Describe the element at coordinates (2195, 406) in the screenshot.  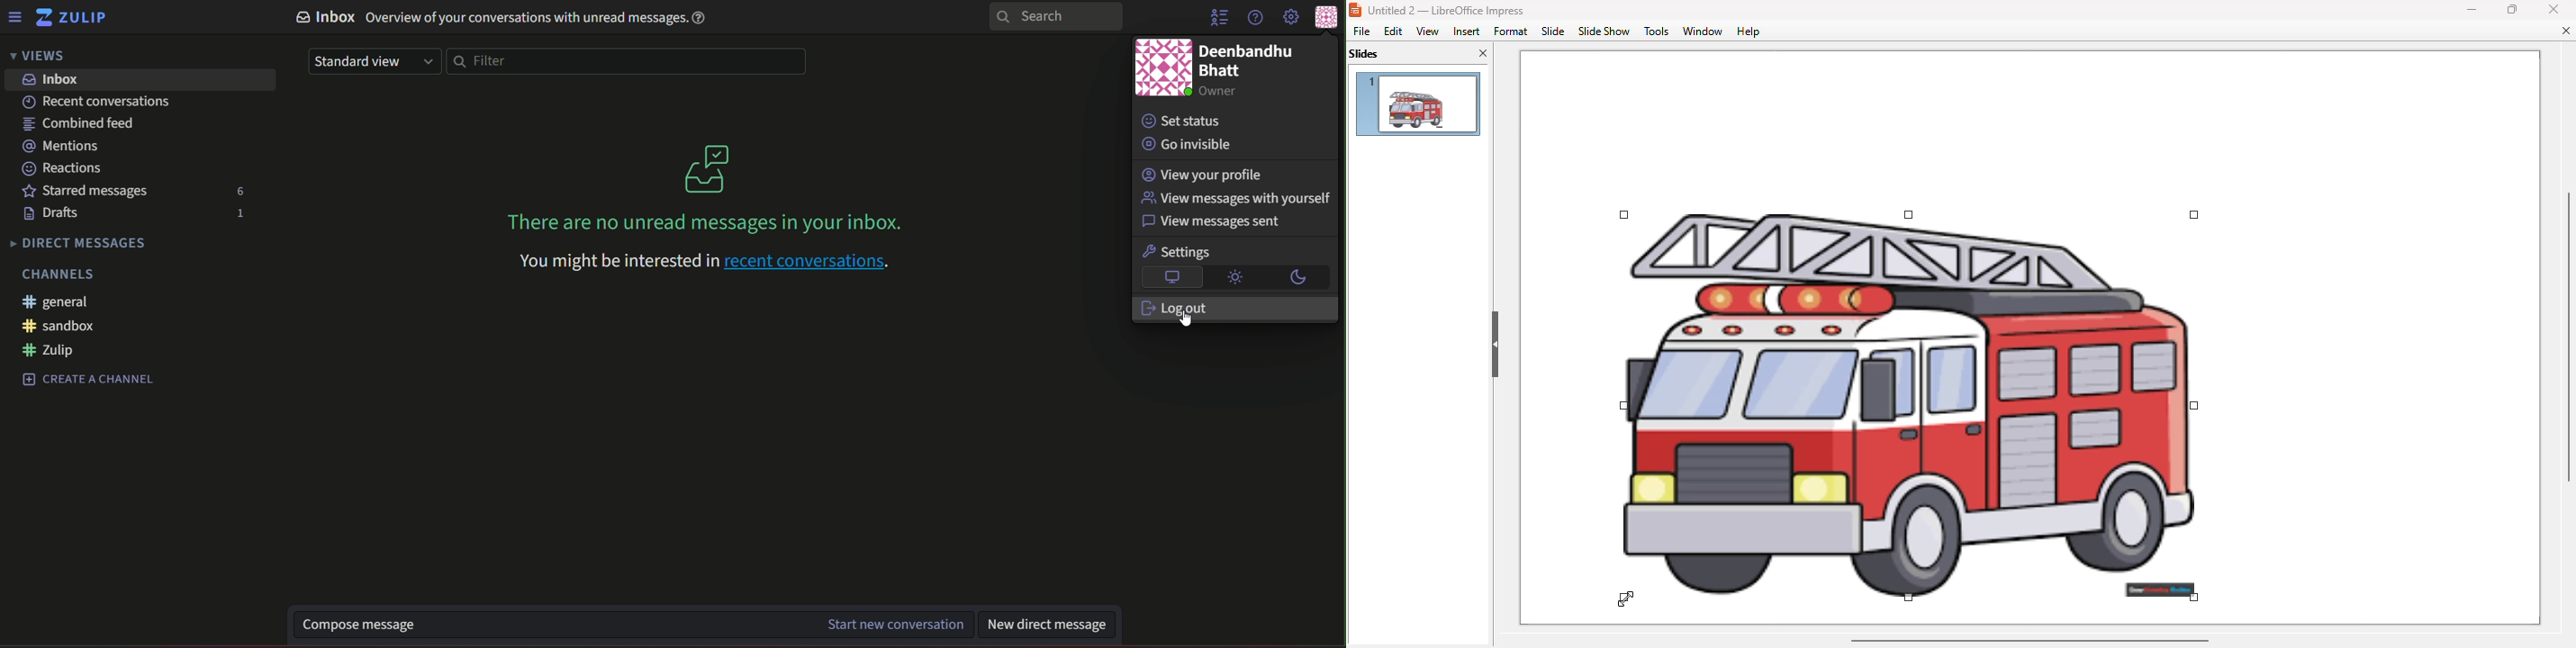
I see `corner handles` at that location.